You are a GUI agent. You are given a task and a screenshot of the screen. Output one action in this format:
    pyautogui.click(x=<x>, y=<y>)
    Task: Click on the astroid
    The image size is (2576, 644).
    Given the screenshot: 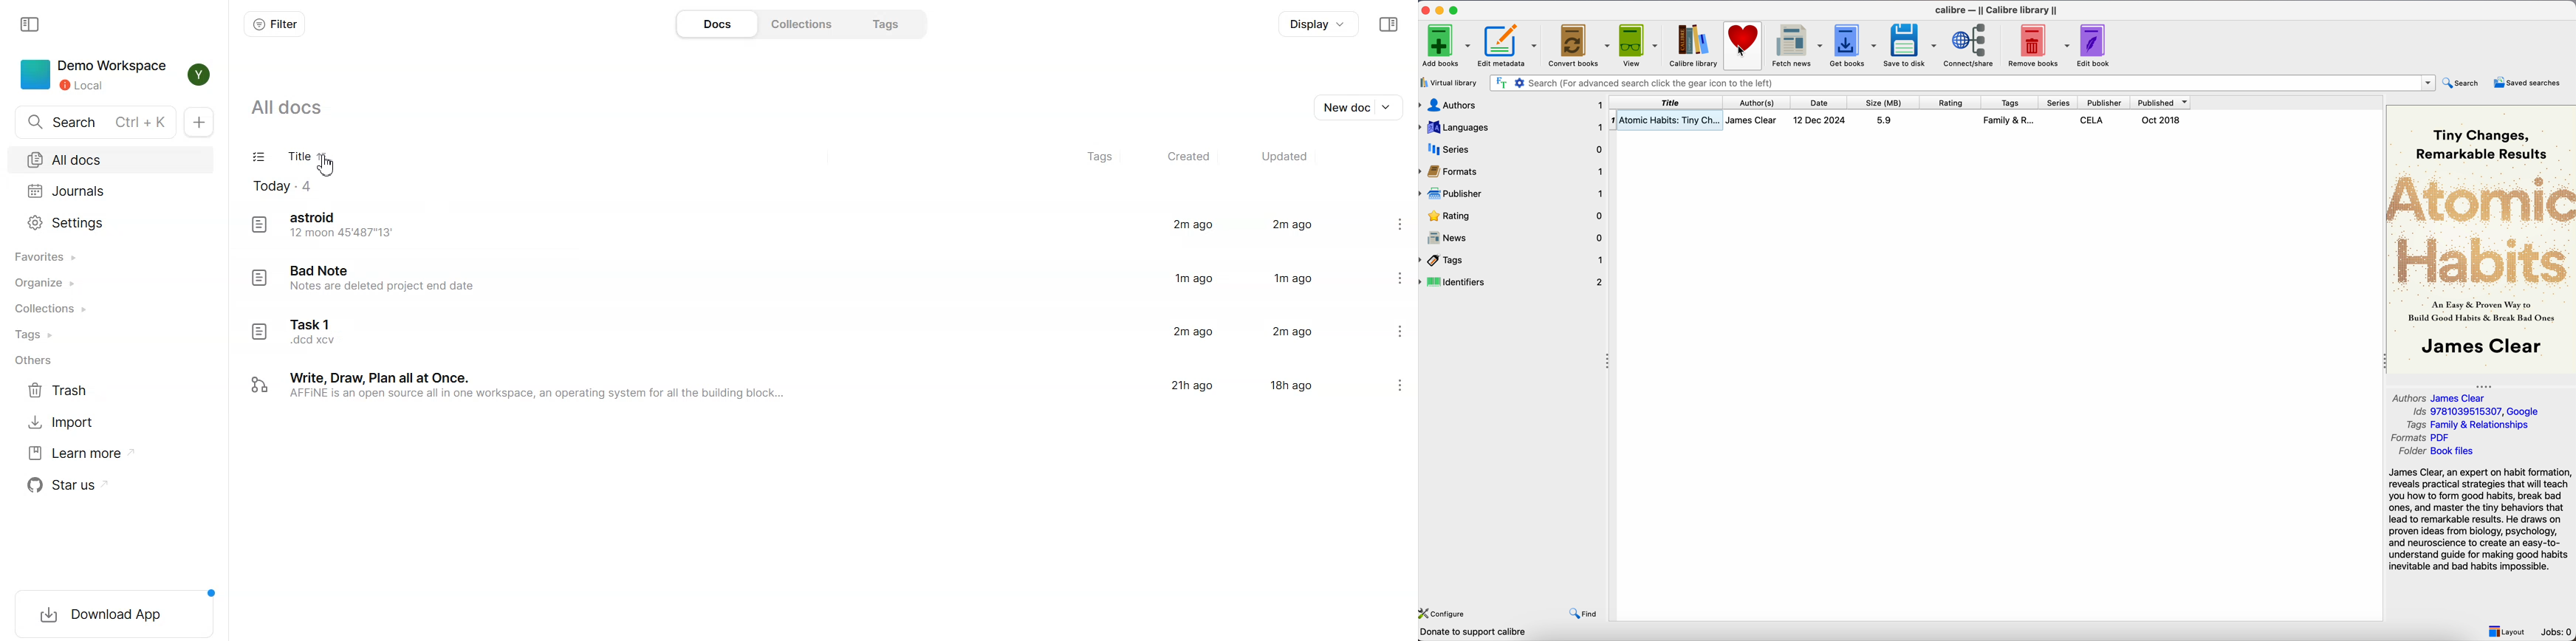 What is the action you would take?
    pyautogui.click(x=318, y=216)
    